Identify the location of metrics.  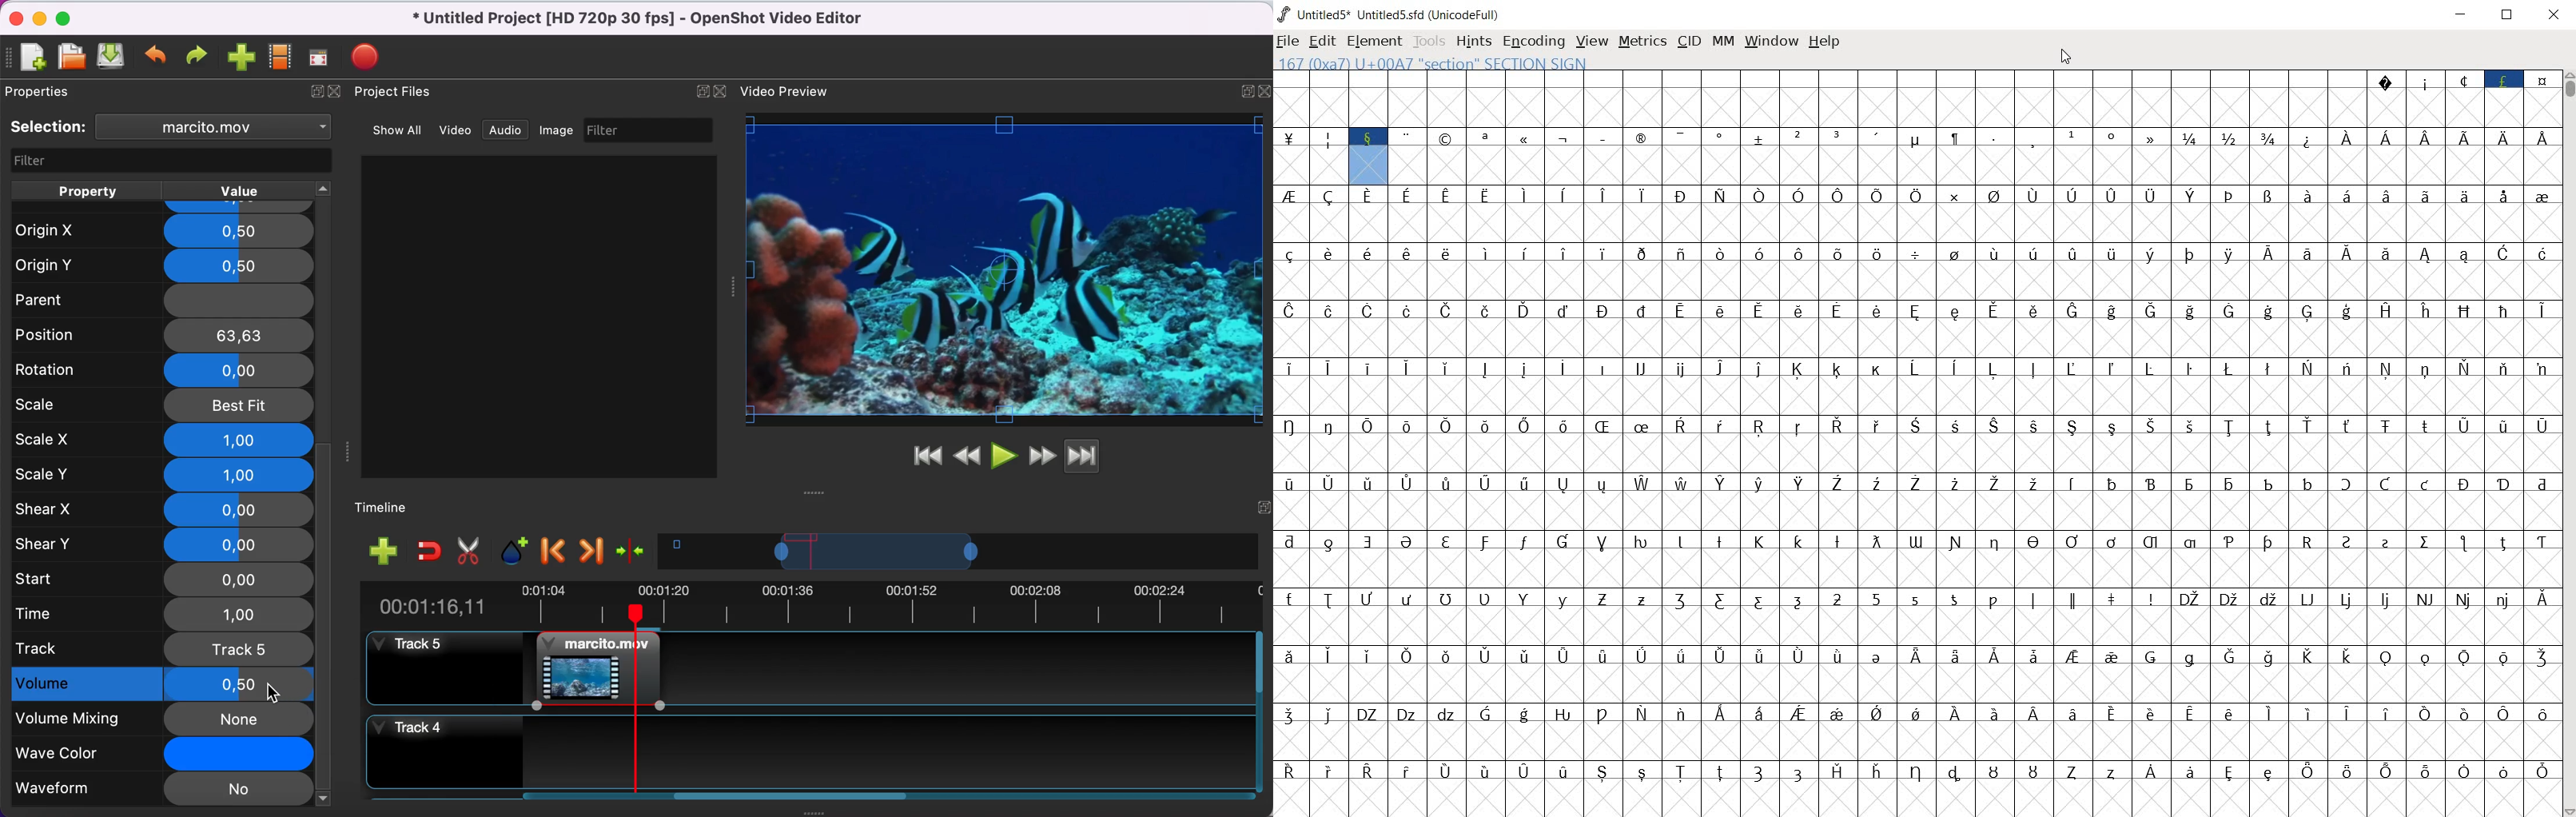
(1642, 42).